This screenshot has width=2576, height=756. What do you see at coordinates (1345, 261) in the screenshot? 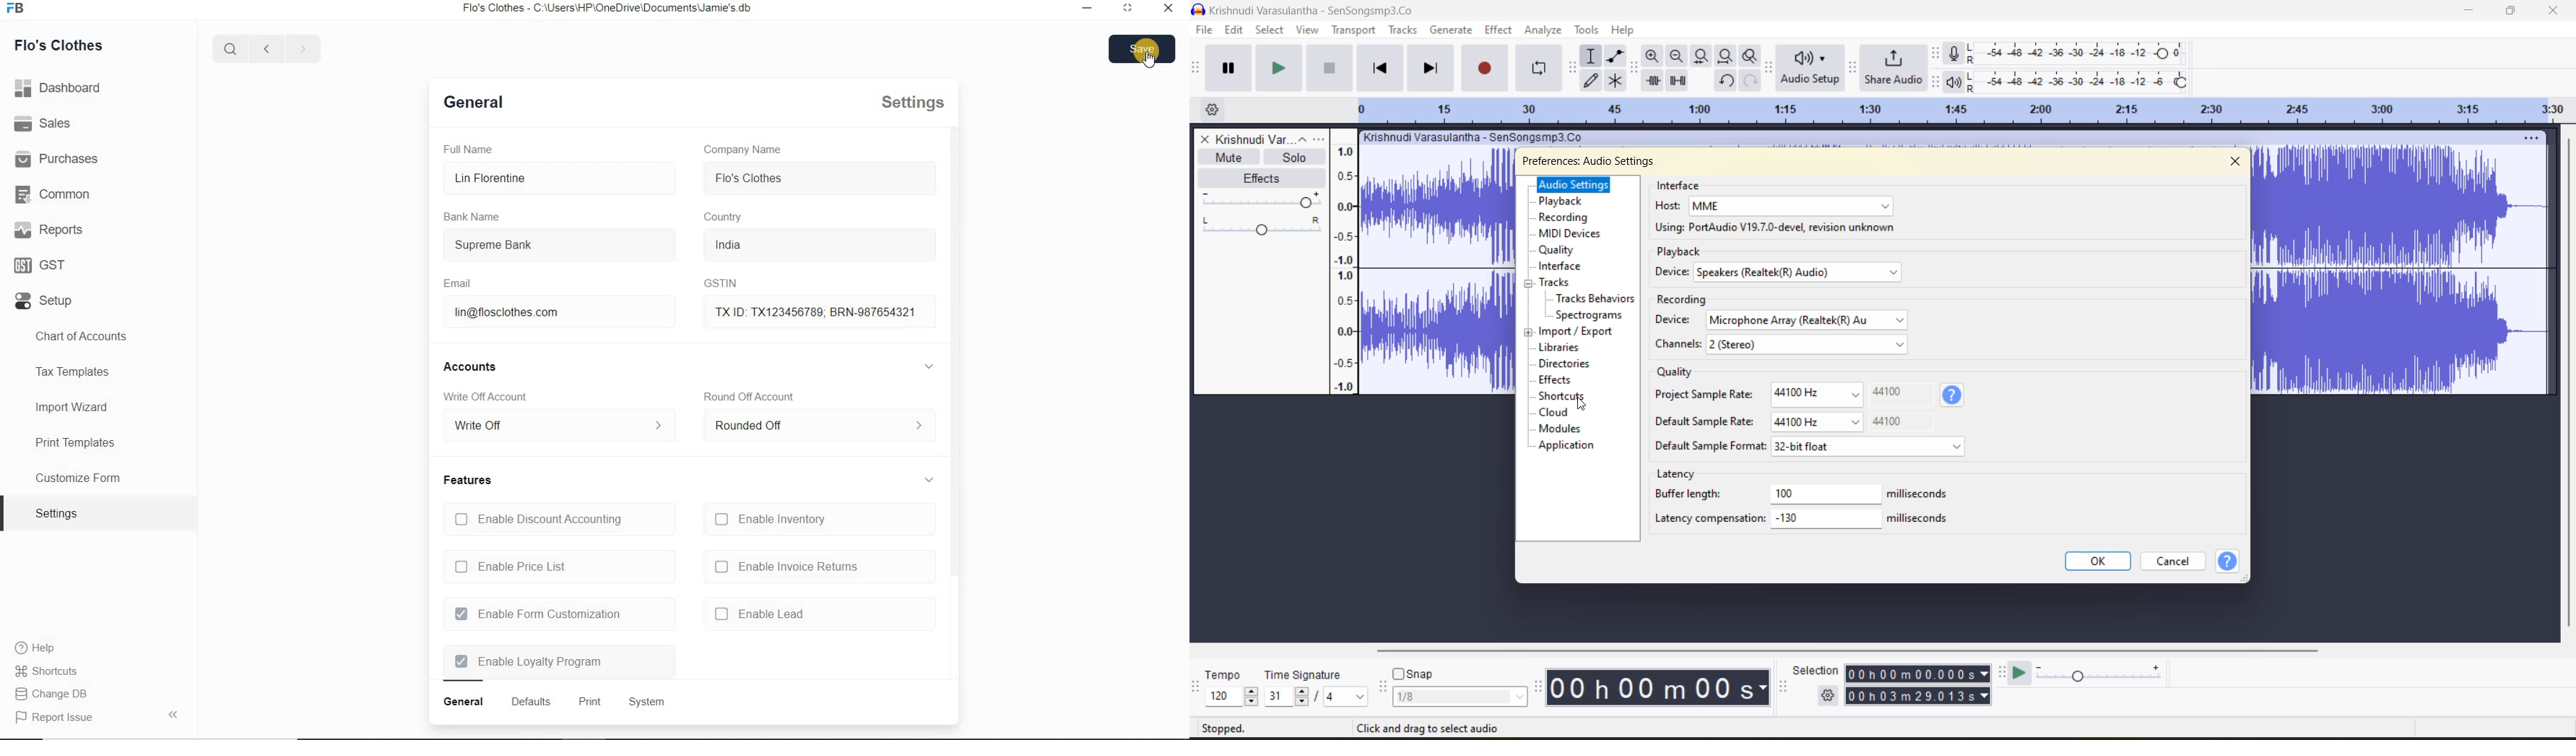
I see `Scale to measure audio` at bounding box center [1345, 261].